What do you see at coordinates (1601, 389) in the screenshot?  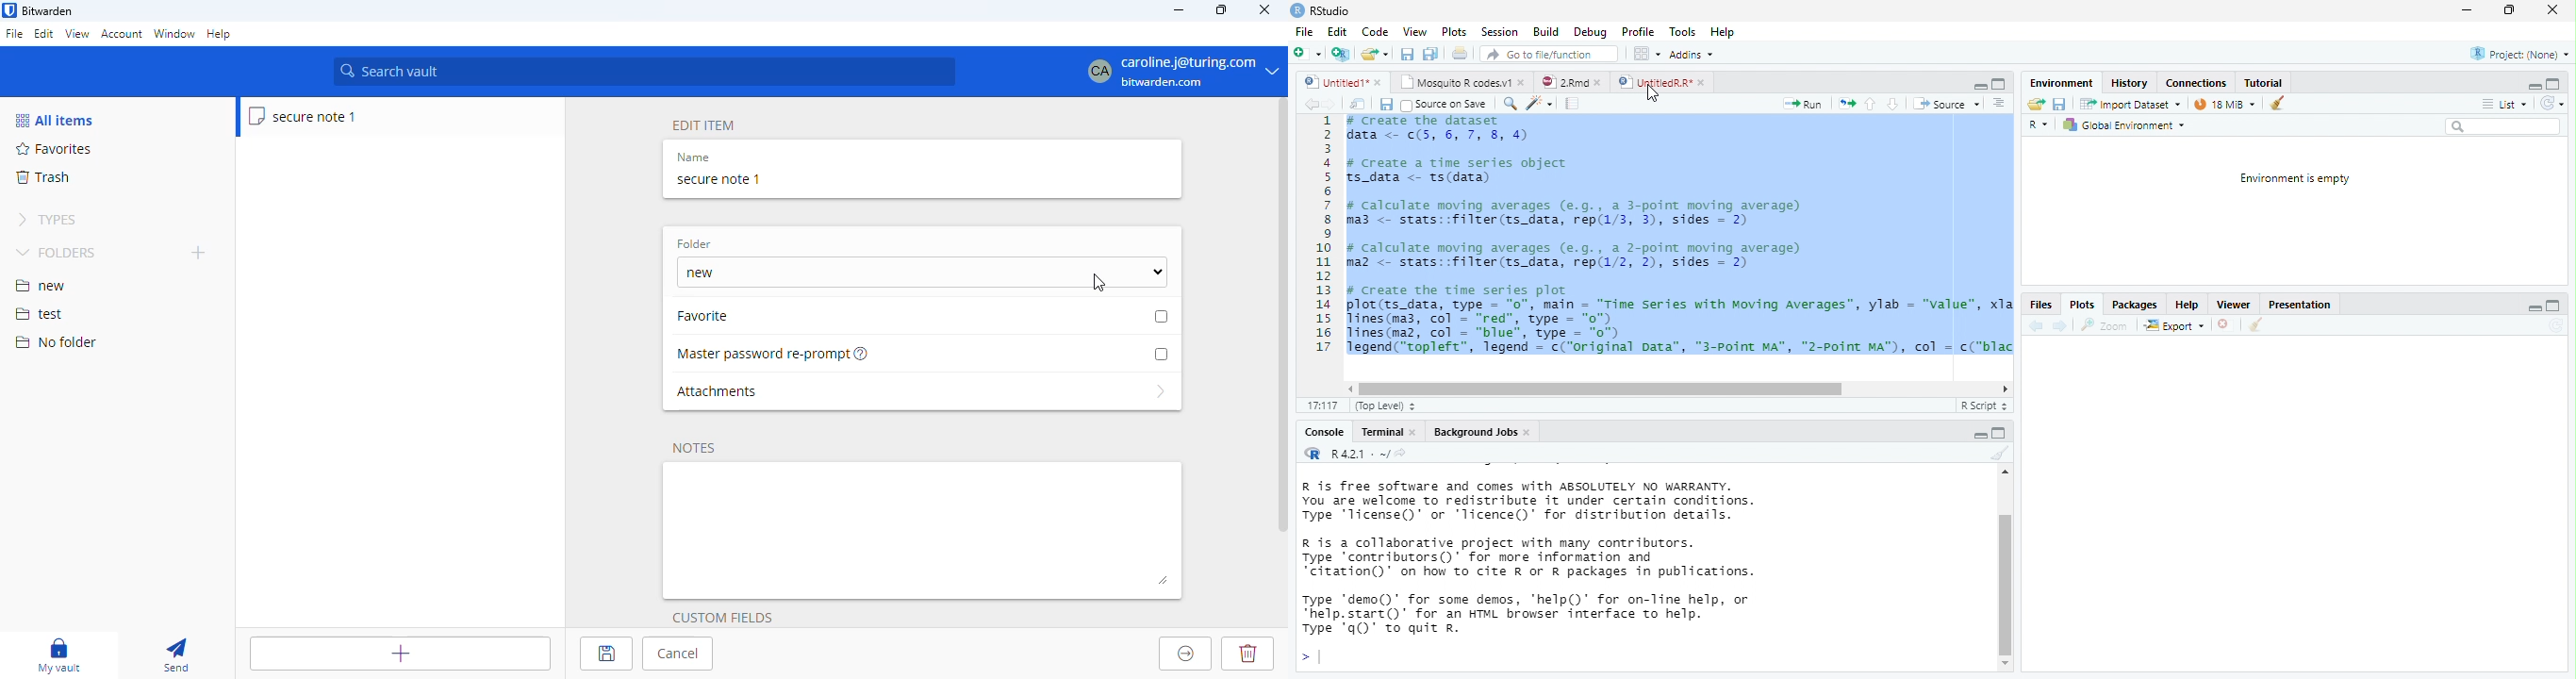 I see `horizontal scrollbar` at bounding box center [1601, 389].